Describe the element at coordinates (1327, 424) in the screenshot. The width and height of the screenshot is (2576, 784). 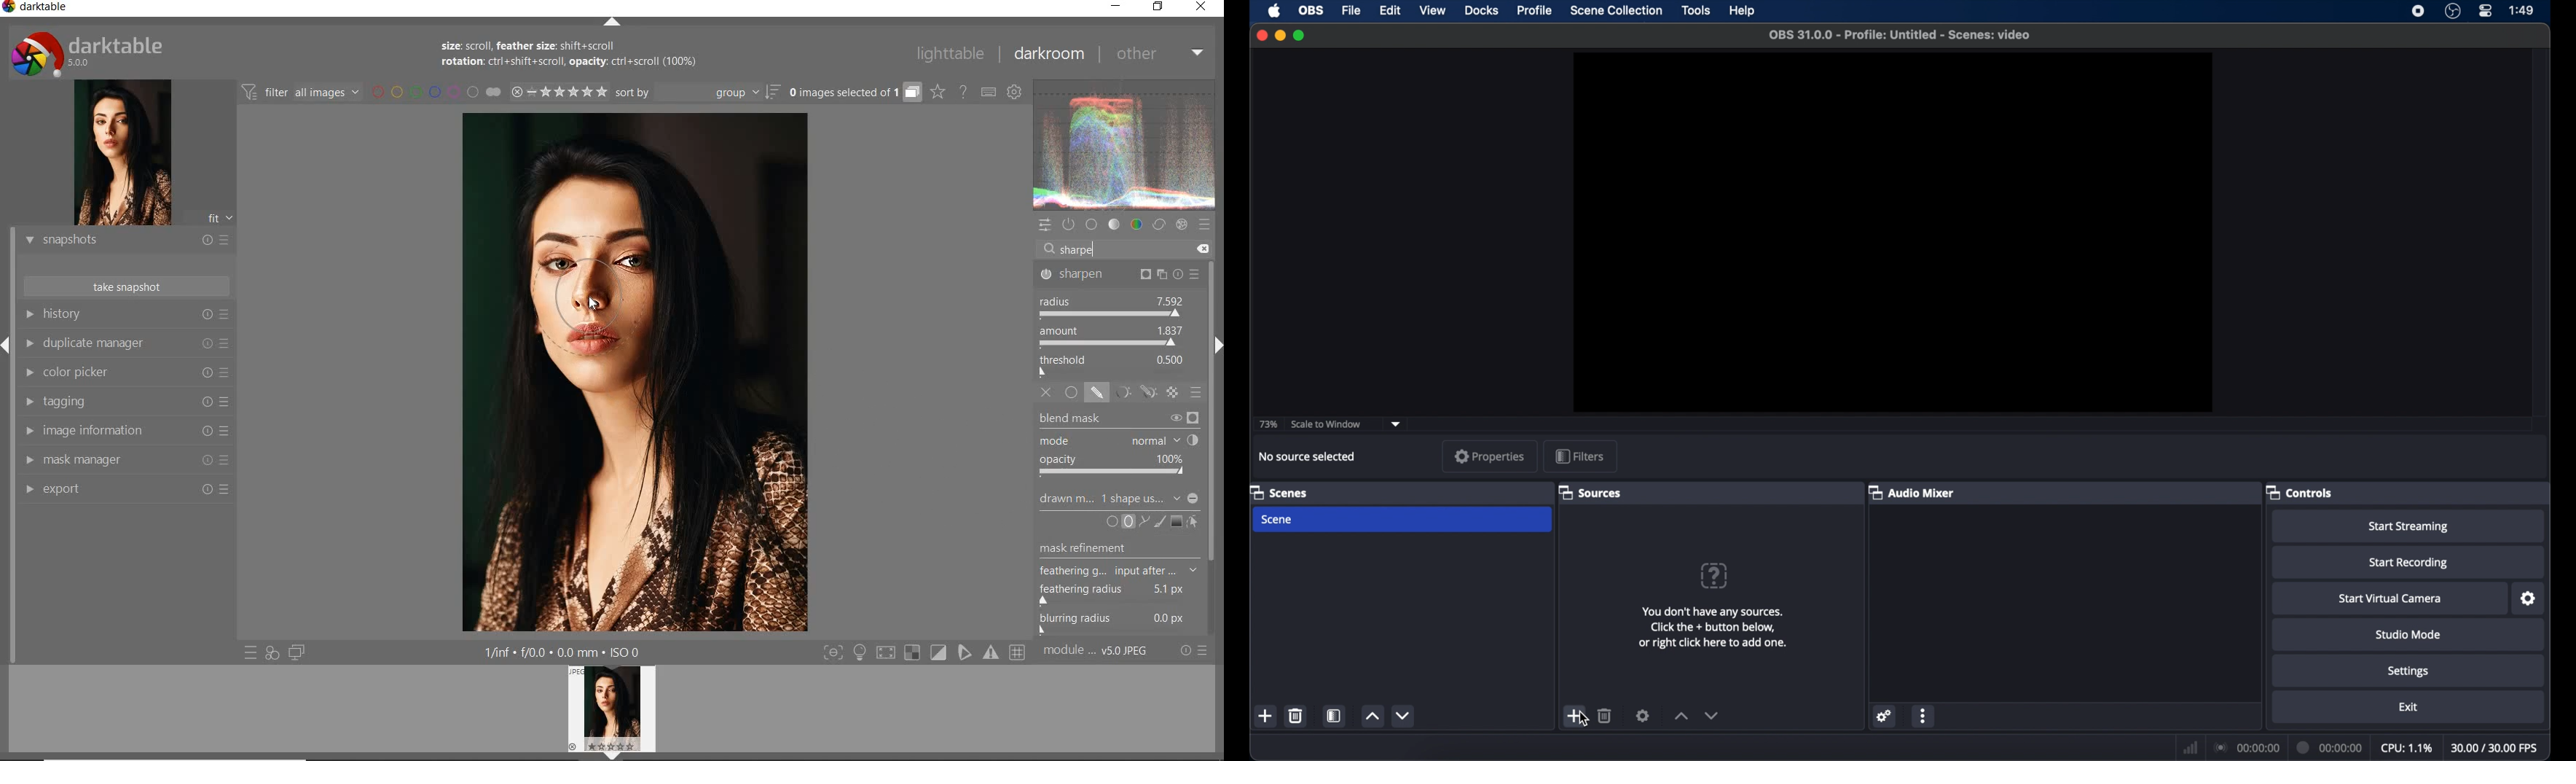
I see `scale to window` at that location.